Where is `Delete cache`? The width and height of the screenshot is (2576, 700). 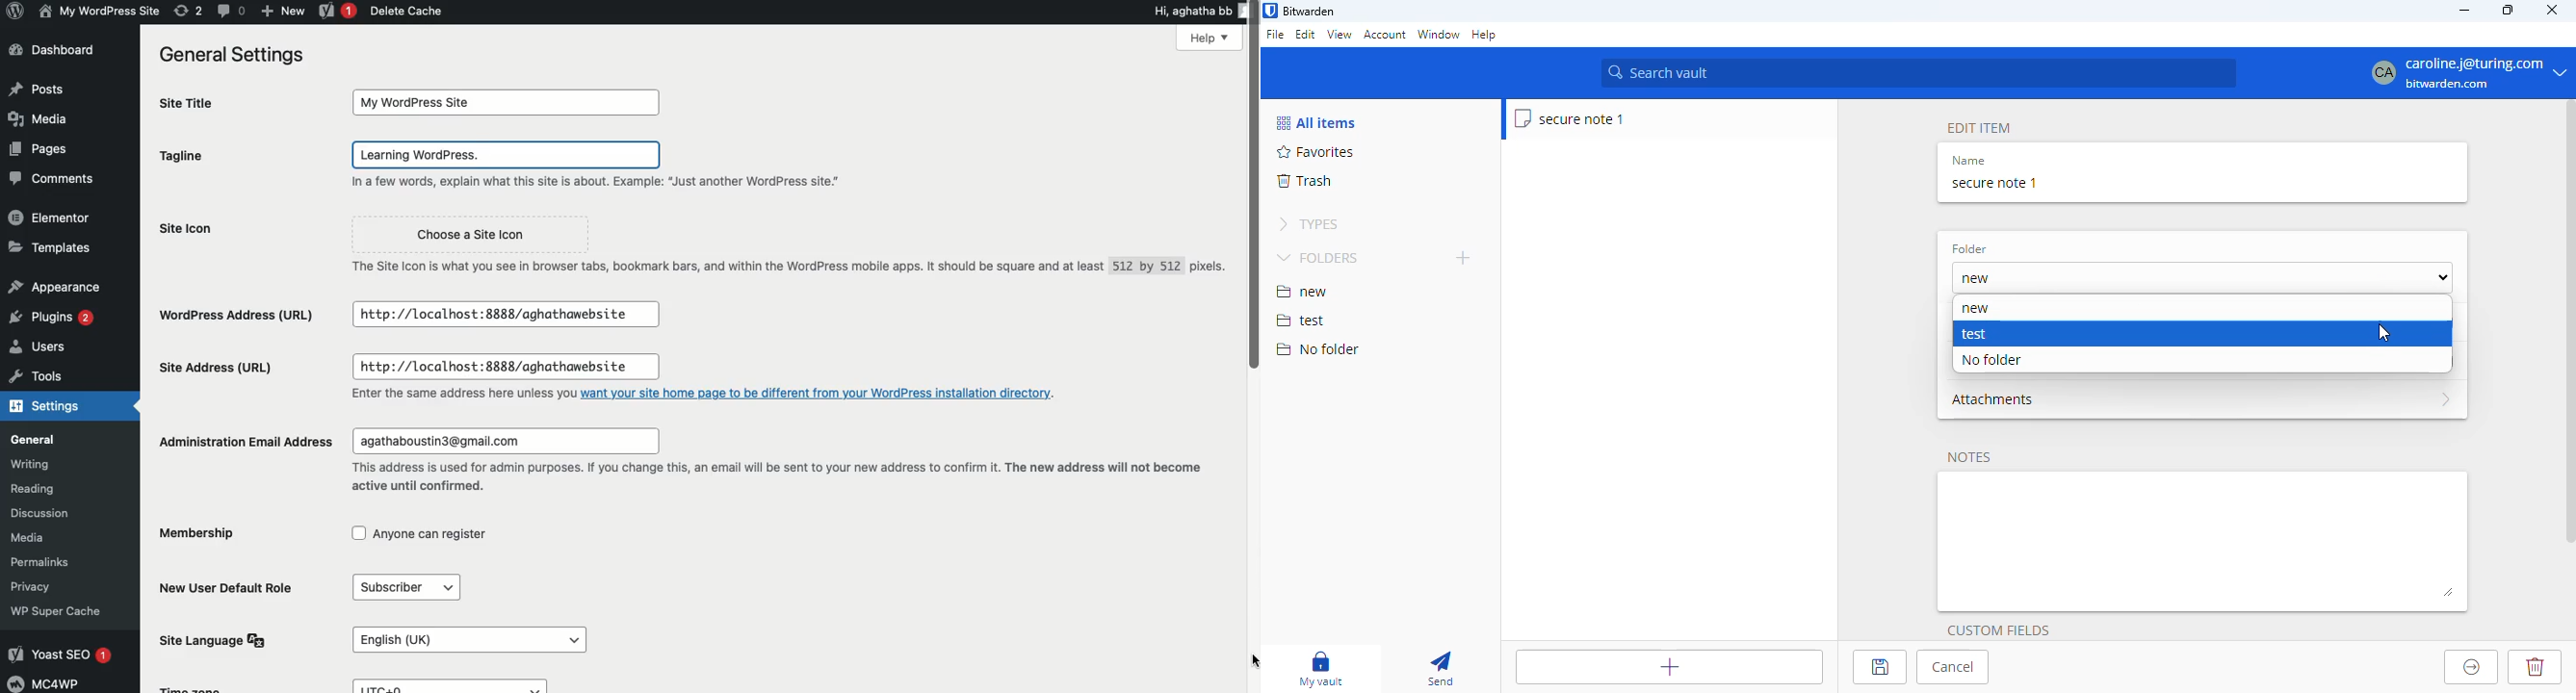
Delete cache is located at coordinates (407, 10).